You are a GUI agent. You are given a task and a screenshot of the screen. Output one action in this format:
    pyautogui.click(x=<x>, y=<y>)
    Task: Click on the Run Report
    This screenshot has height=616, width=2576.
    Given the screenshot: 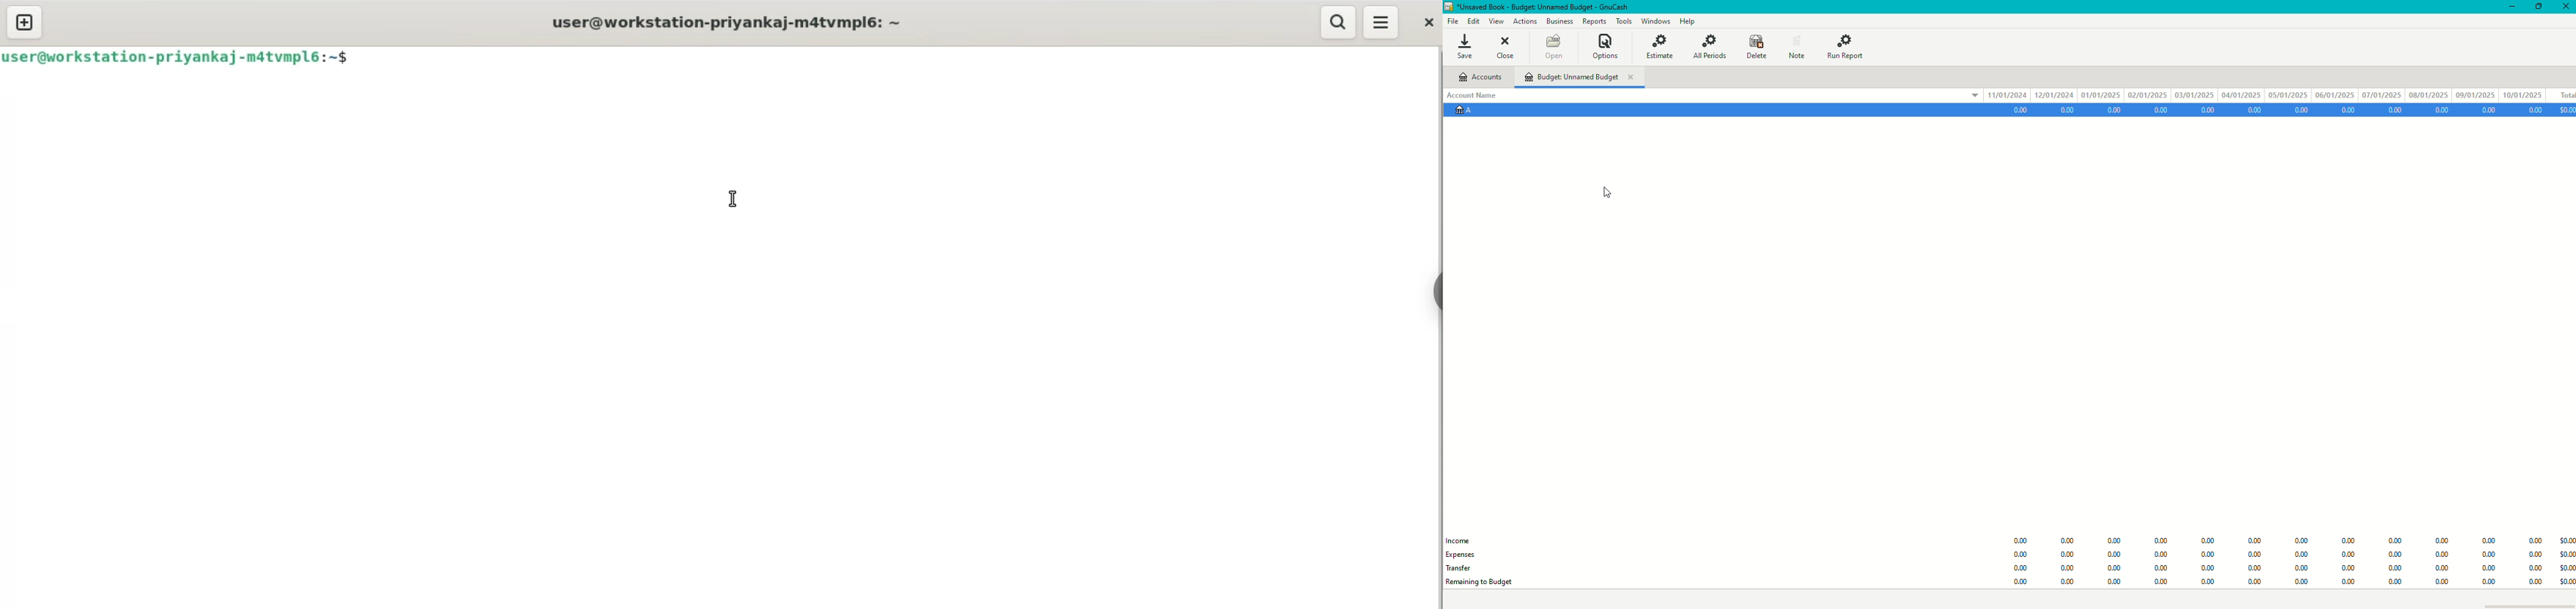 What is the action you would take?
    pyautogui.click(x=1849, y=44)
    